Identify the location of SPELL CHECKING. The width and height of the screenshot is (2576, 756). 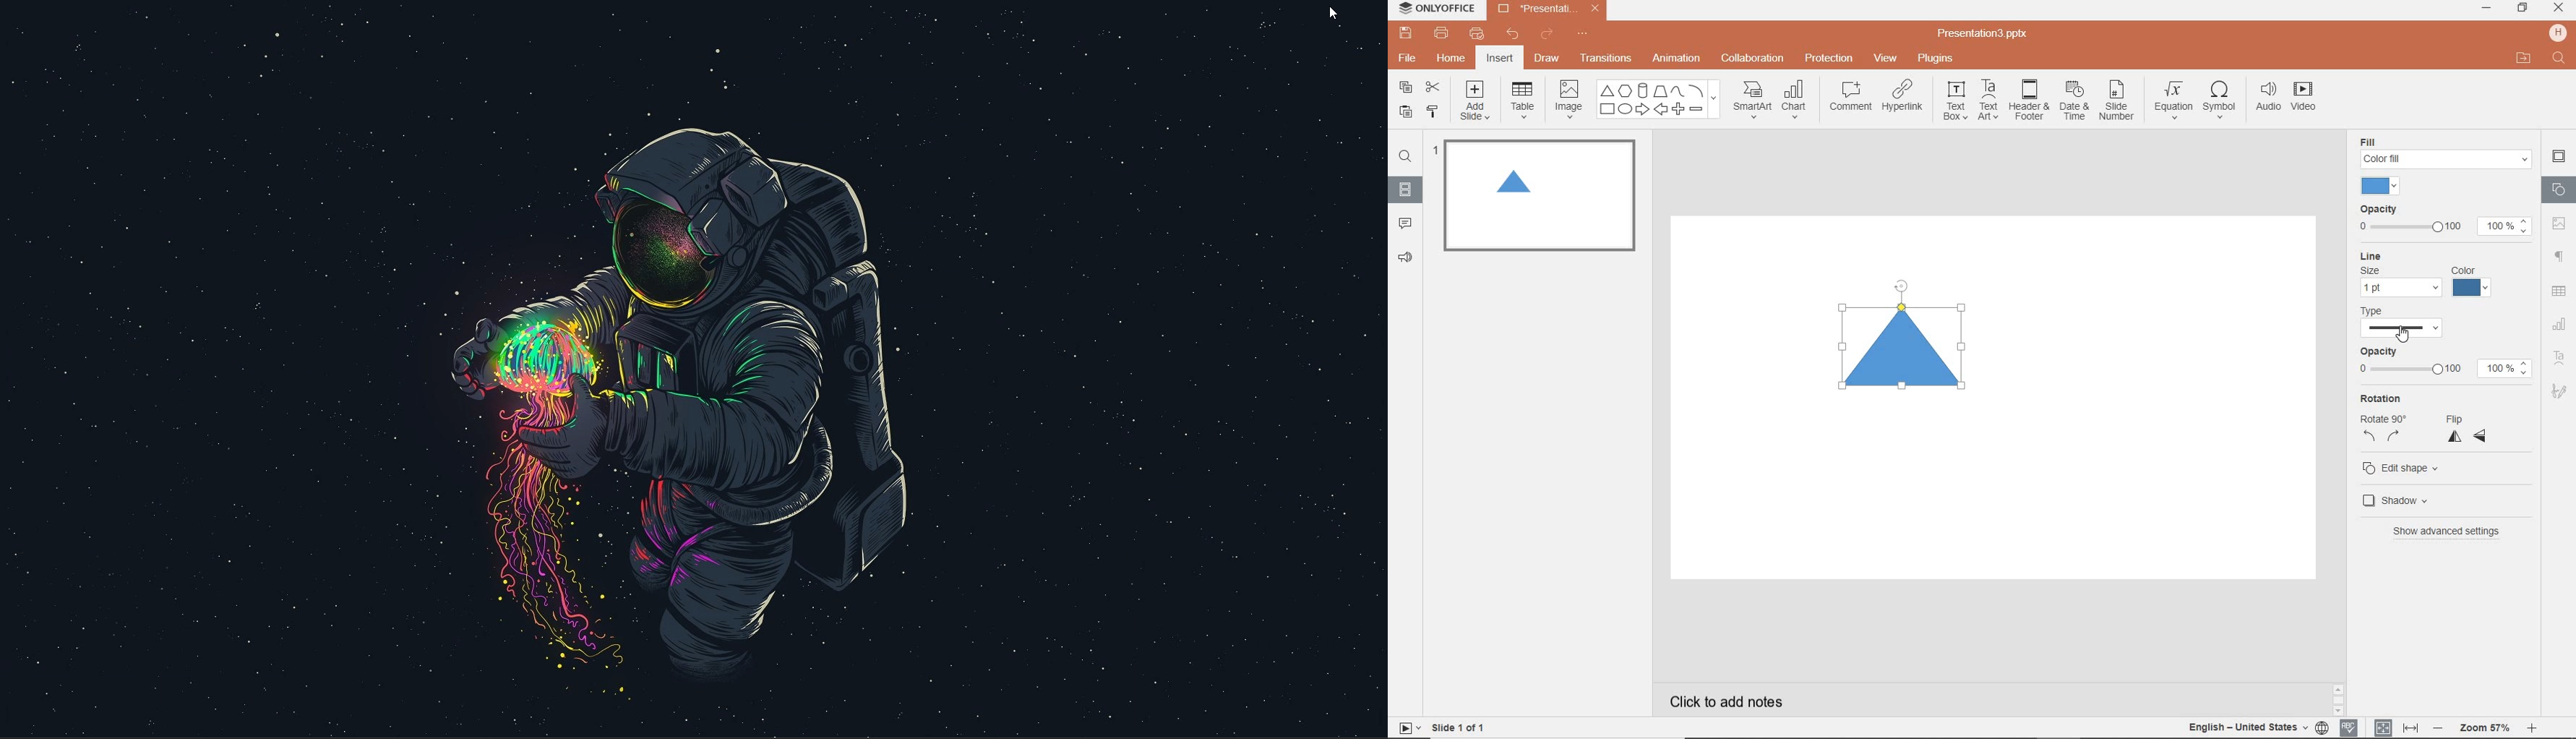
(2353, 726).